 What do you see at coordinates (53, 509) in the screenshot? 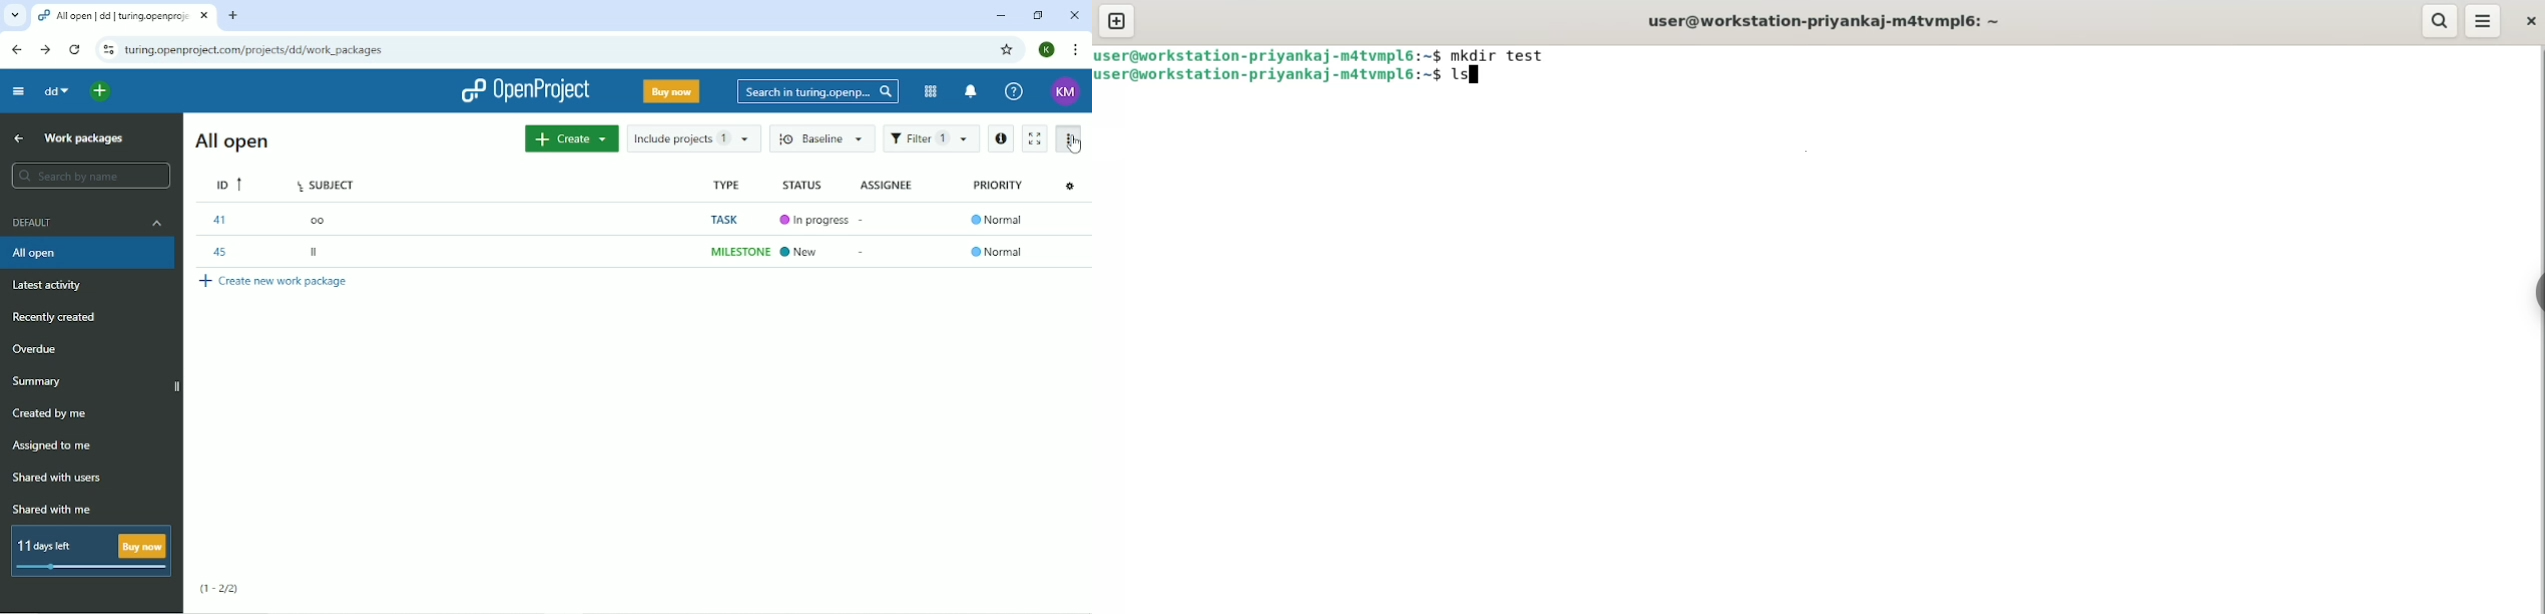
I see `Shared with me` at bounding box center [53, 509].